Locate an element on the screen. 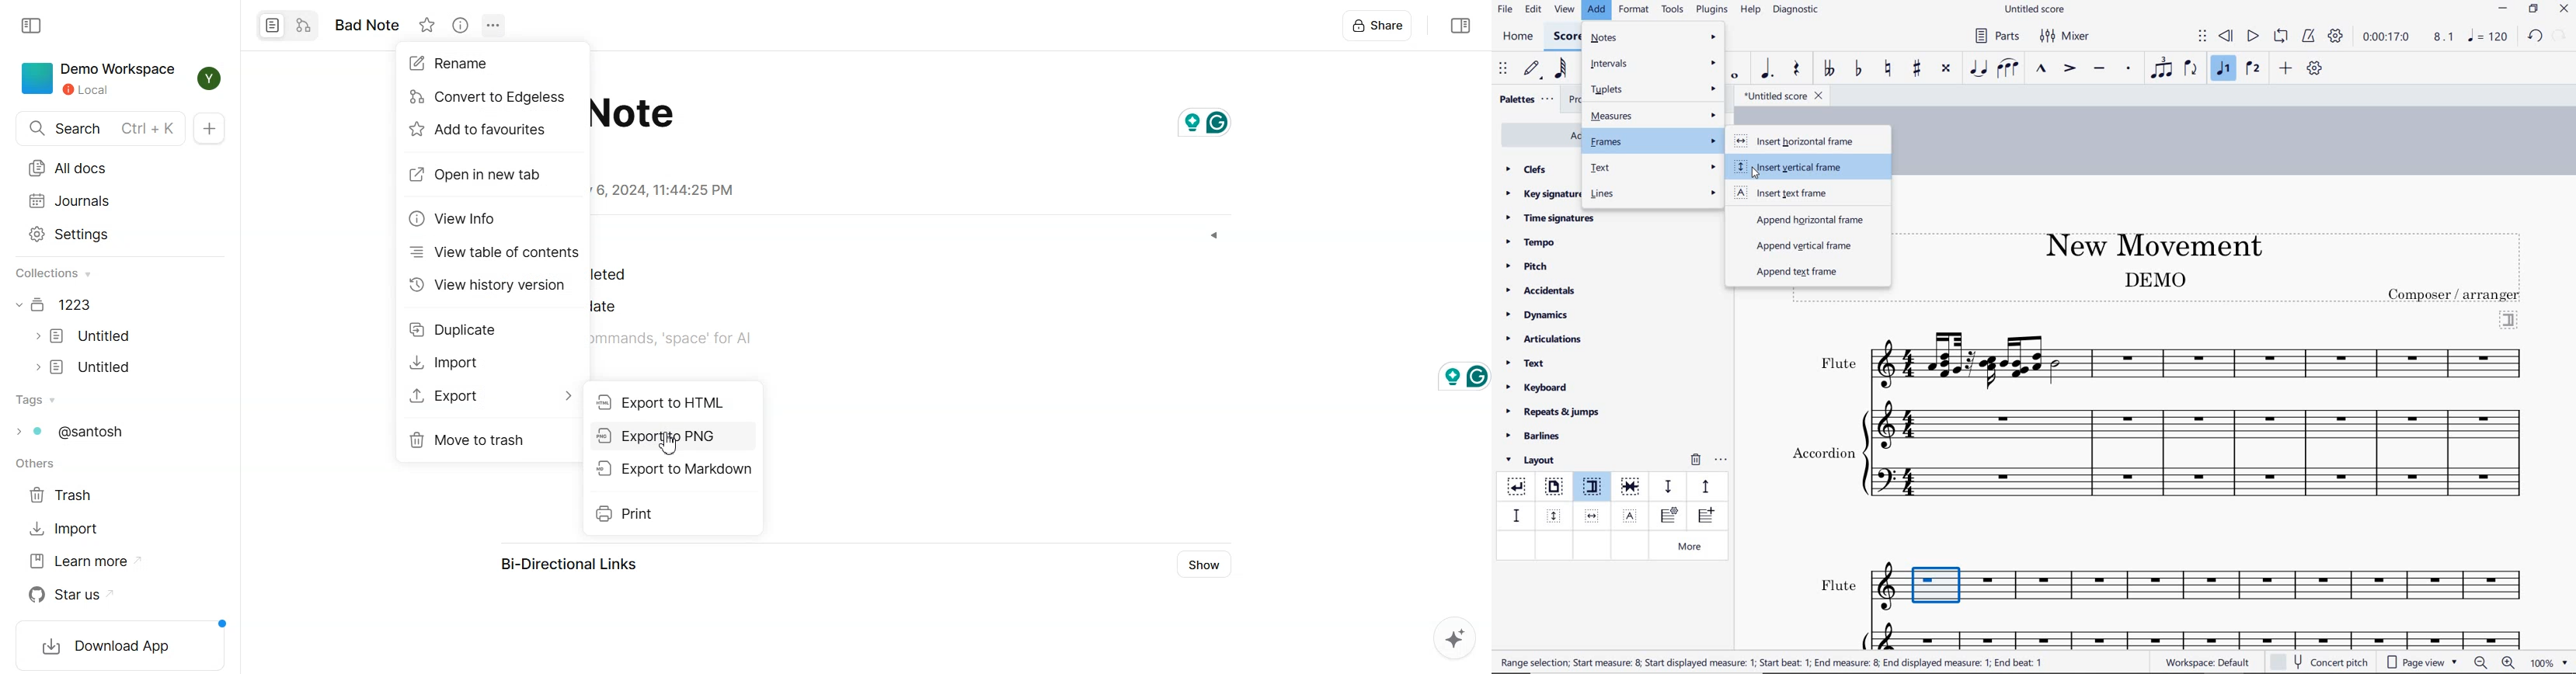  augmentation dot is located at coordinates (1765, 69).